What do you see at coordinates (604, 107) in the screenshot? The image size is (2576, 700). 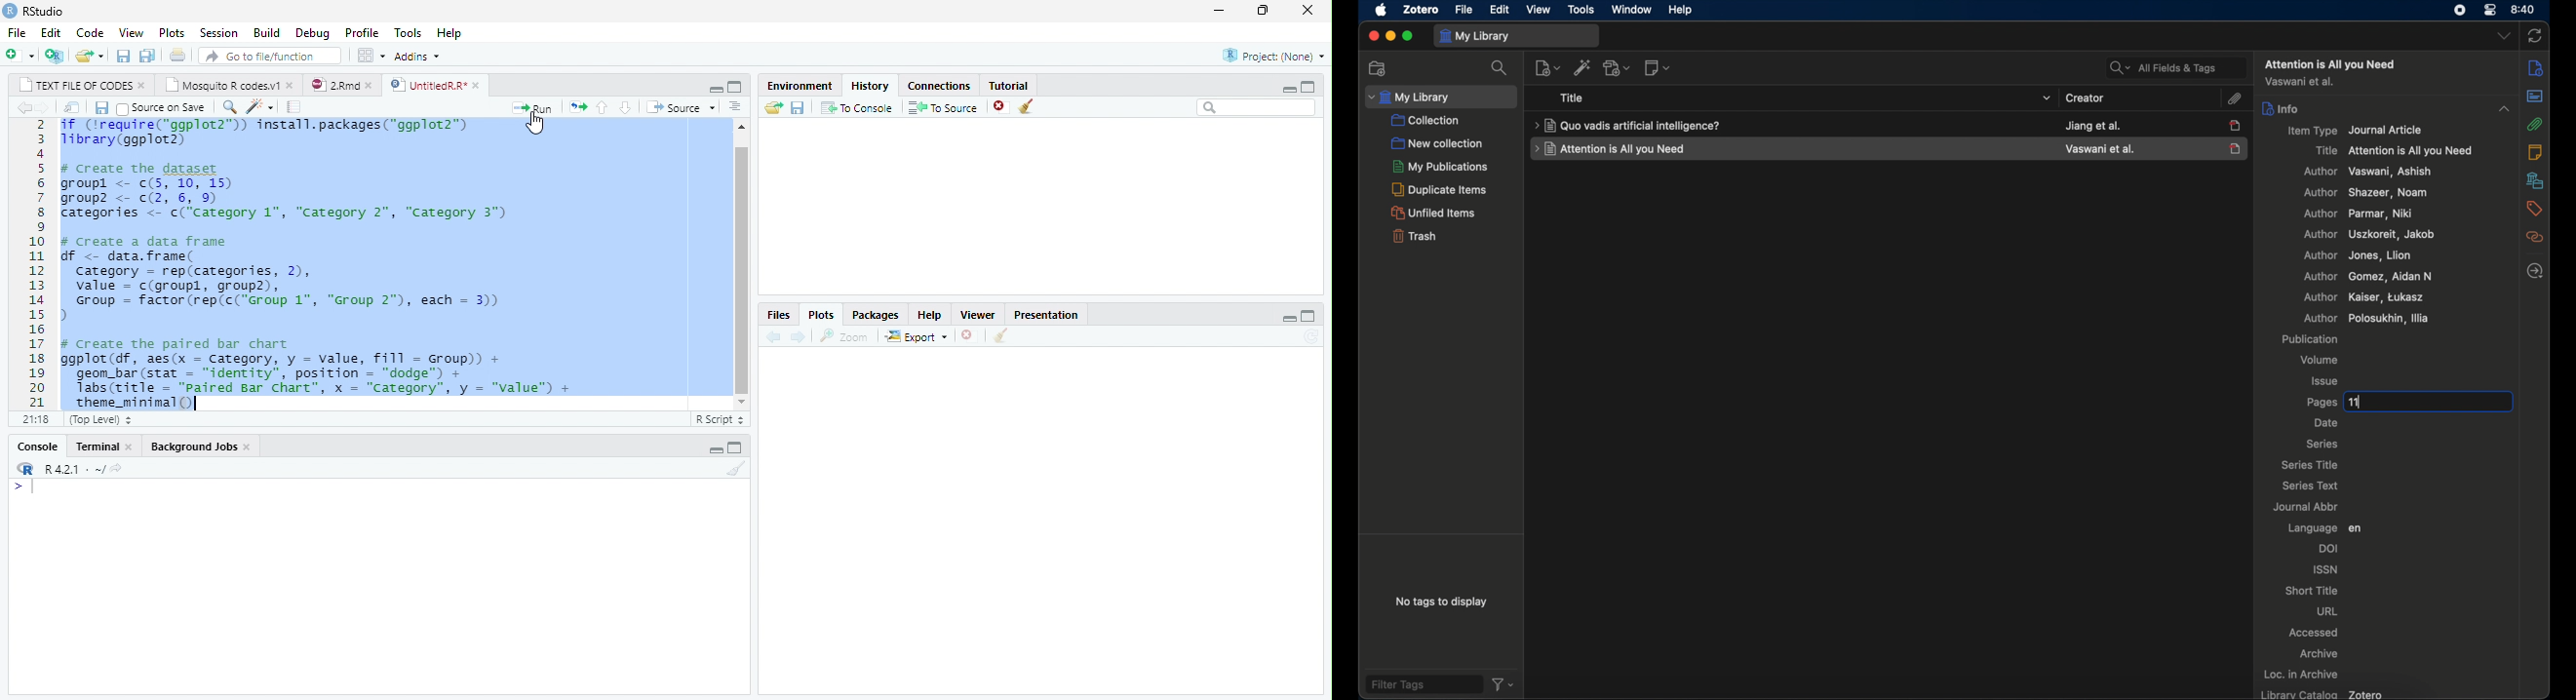 I see `go to previous section` at bounding box center [604, 107].